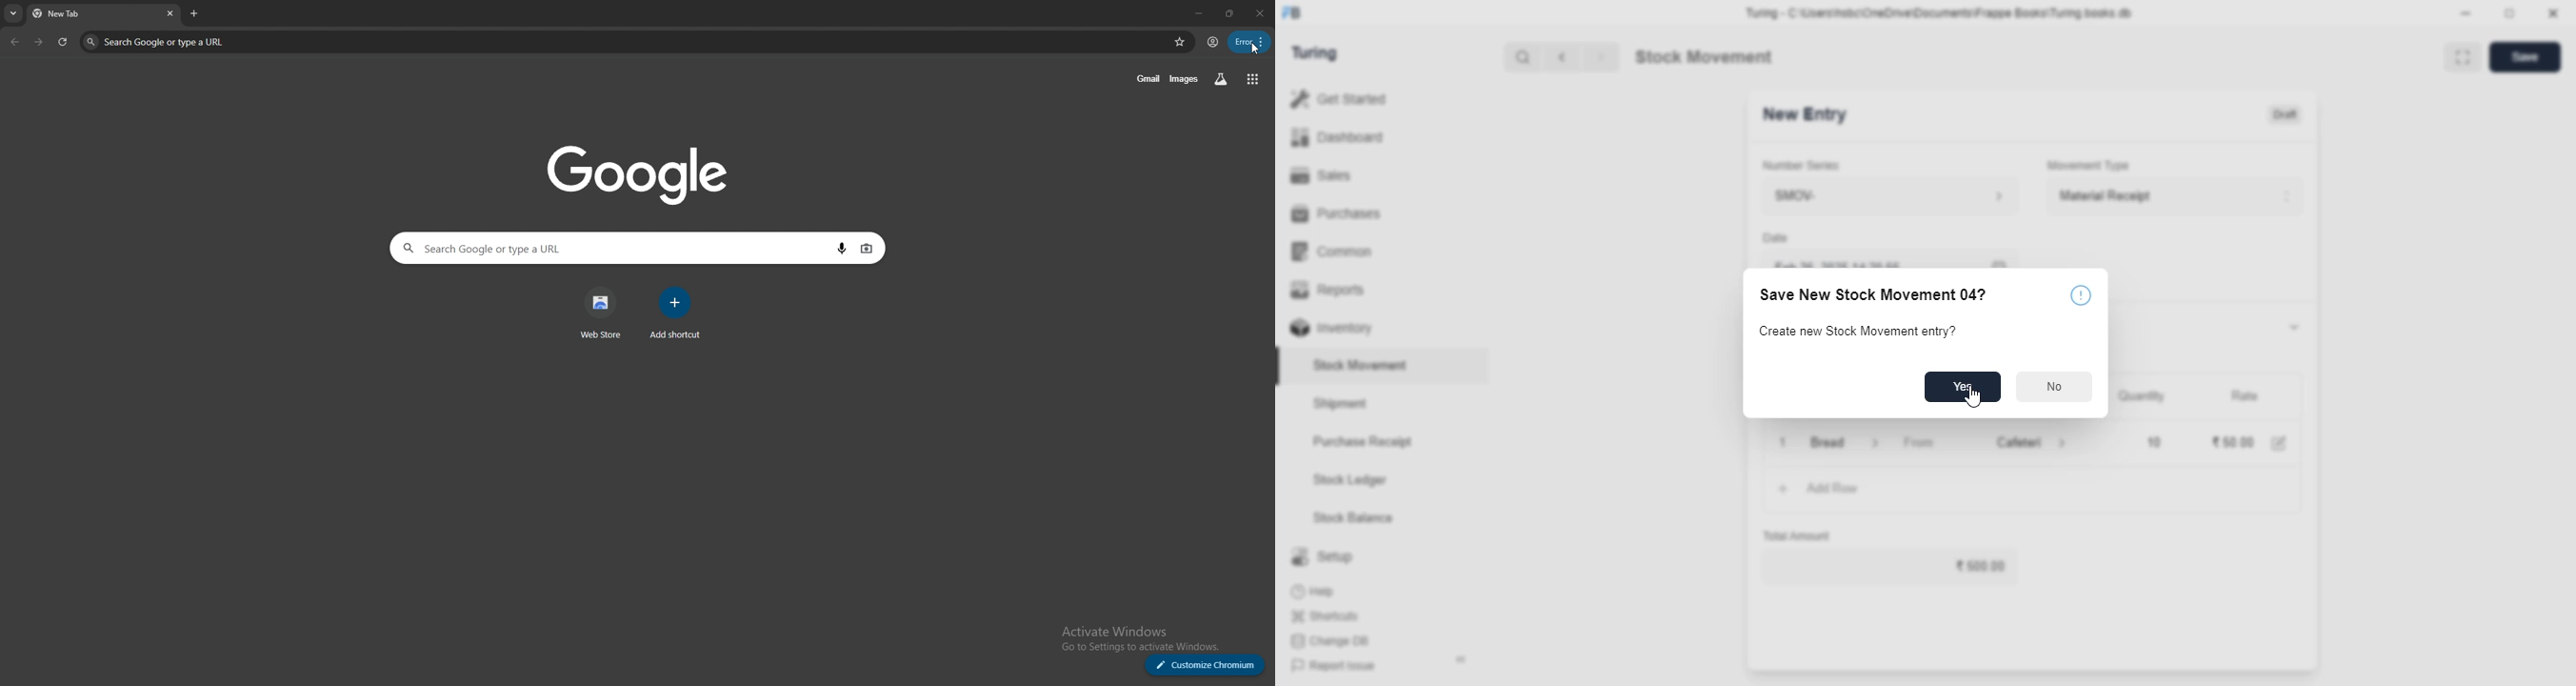 This screenshot has width=2576, height=700. What do you see at coordinates (1842, 259) in the screenshot?
I see `feb 26, 2025 14:20:56` at bounding box center [1842, 259].